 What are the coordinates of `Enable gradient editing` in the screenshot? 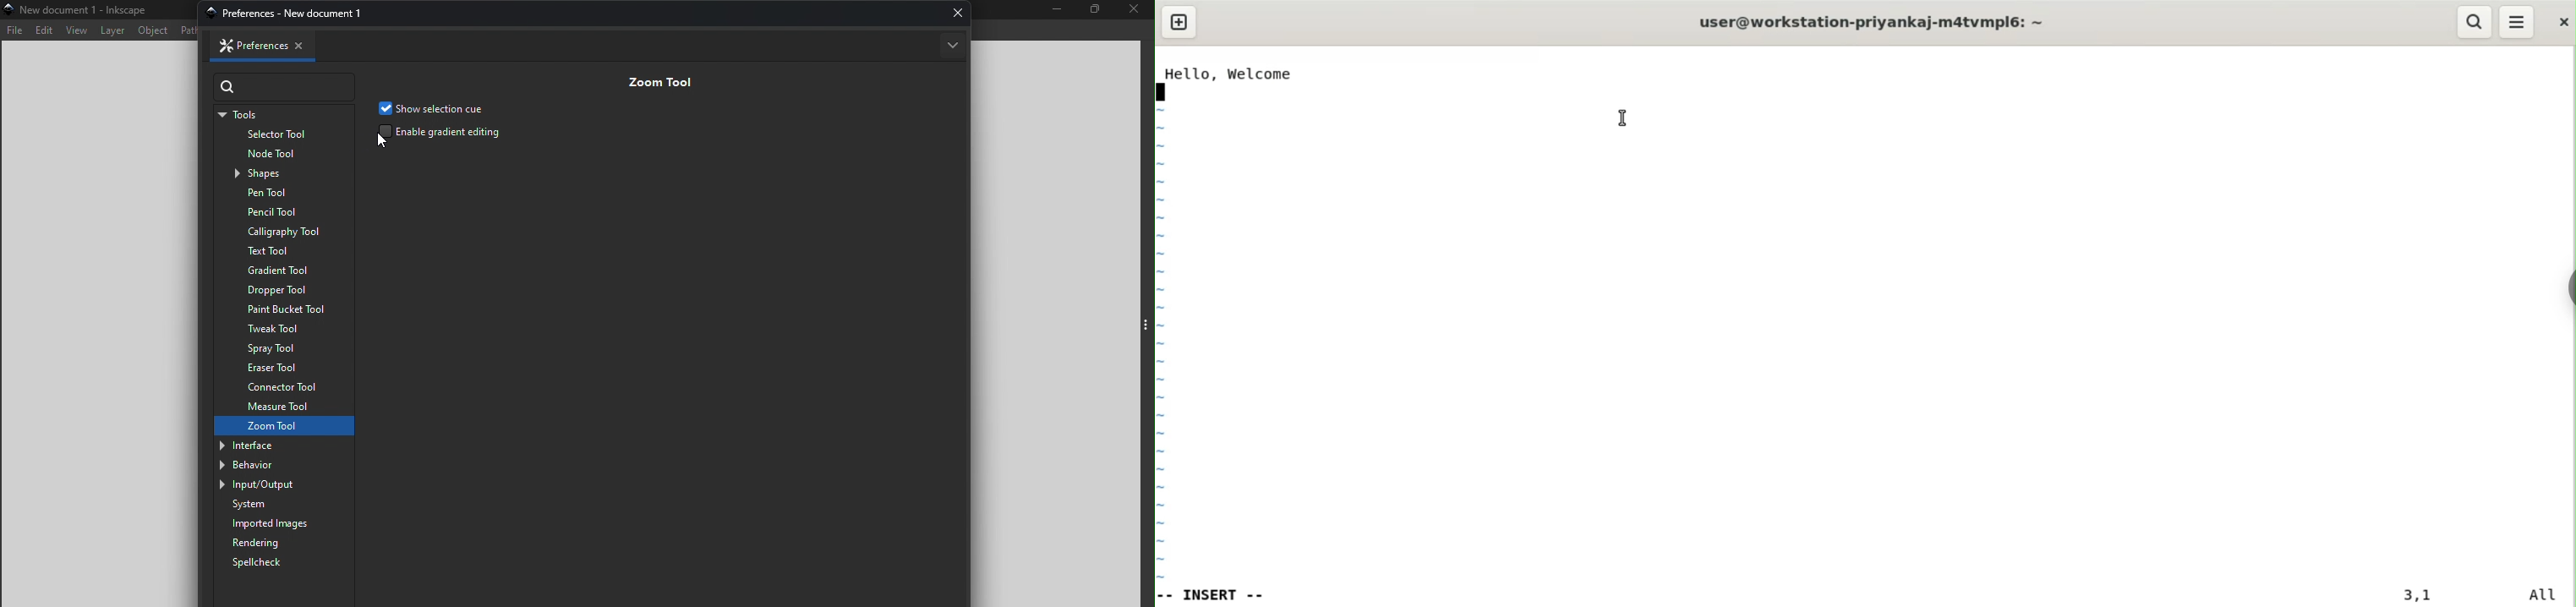 It's located at (442, 134).